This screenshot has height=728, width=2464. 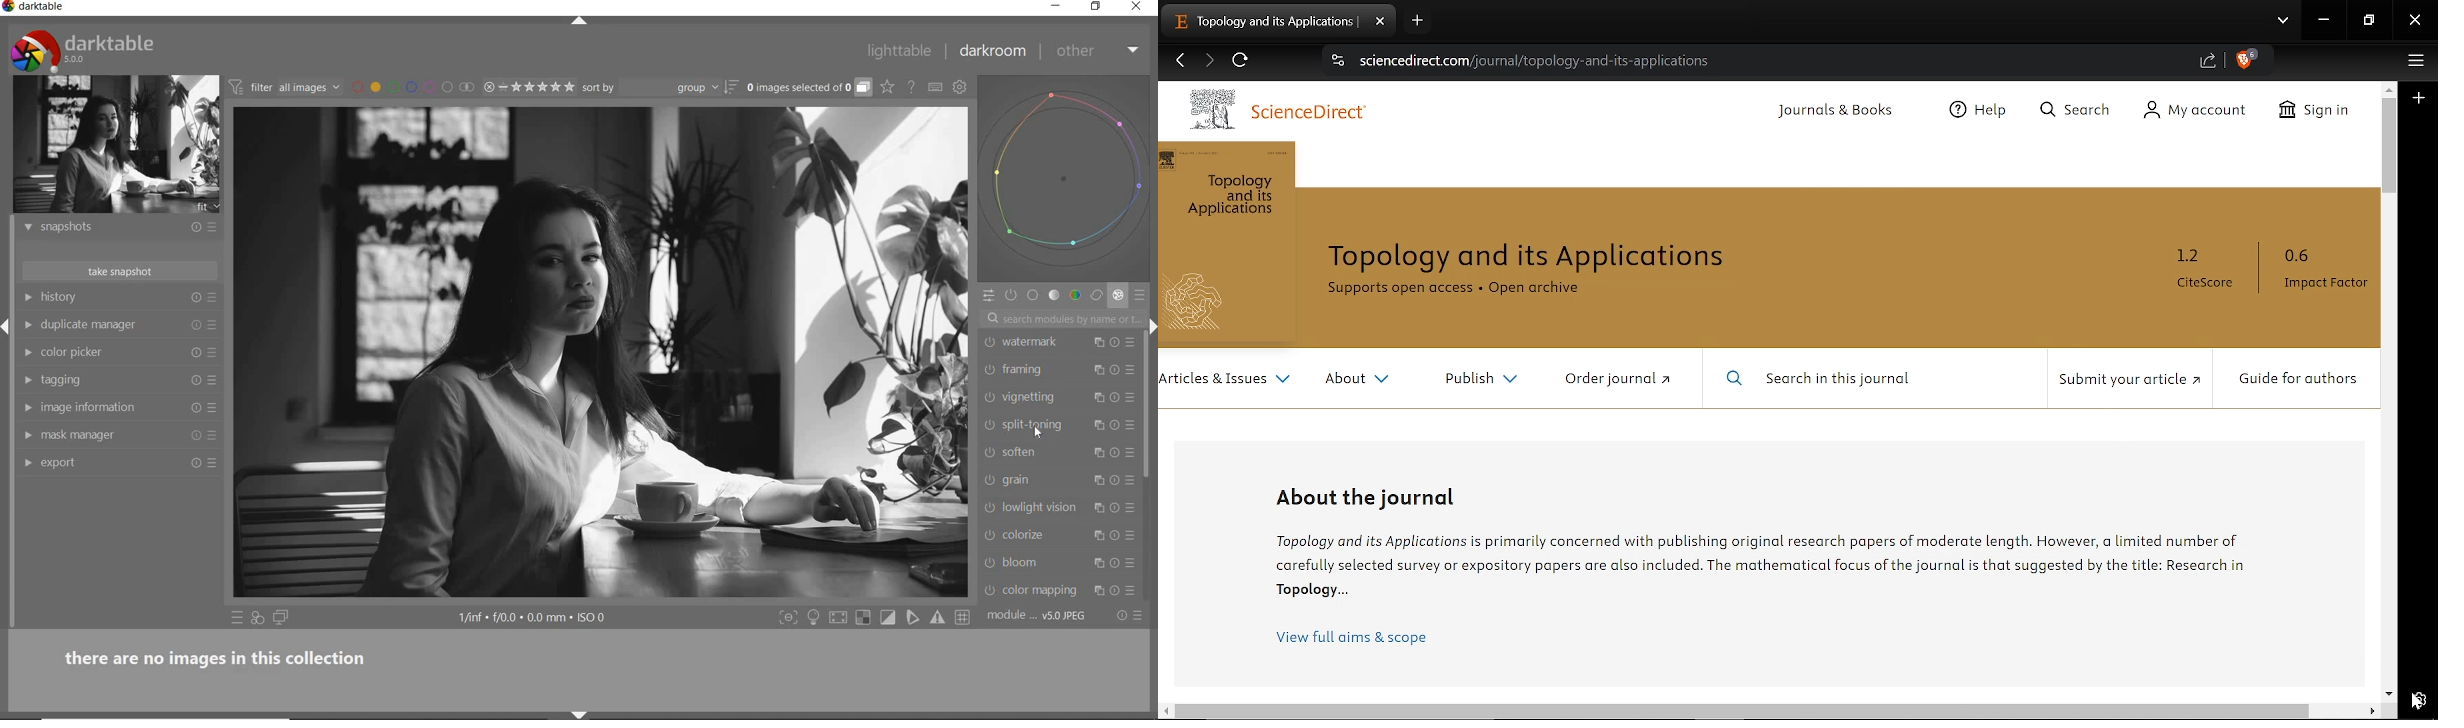 What do you see at coordinates (1142, 296) in the screenshot?
I see `presets` at bounding box center [1142, 296].